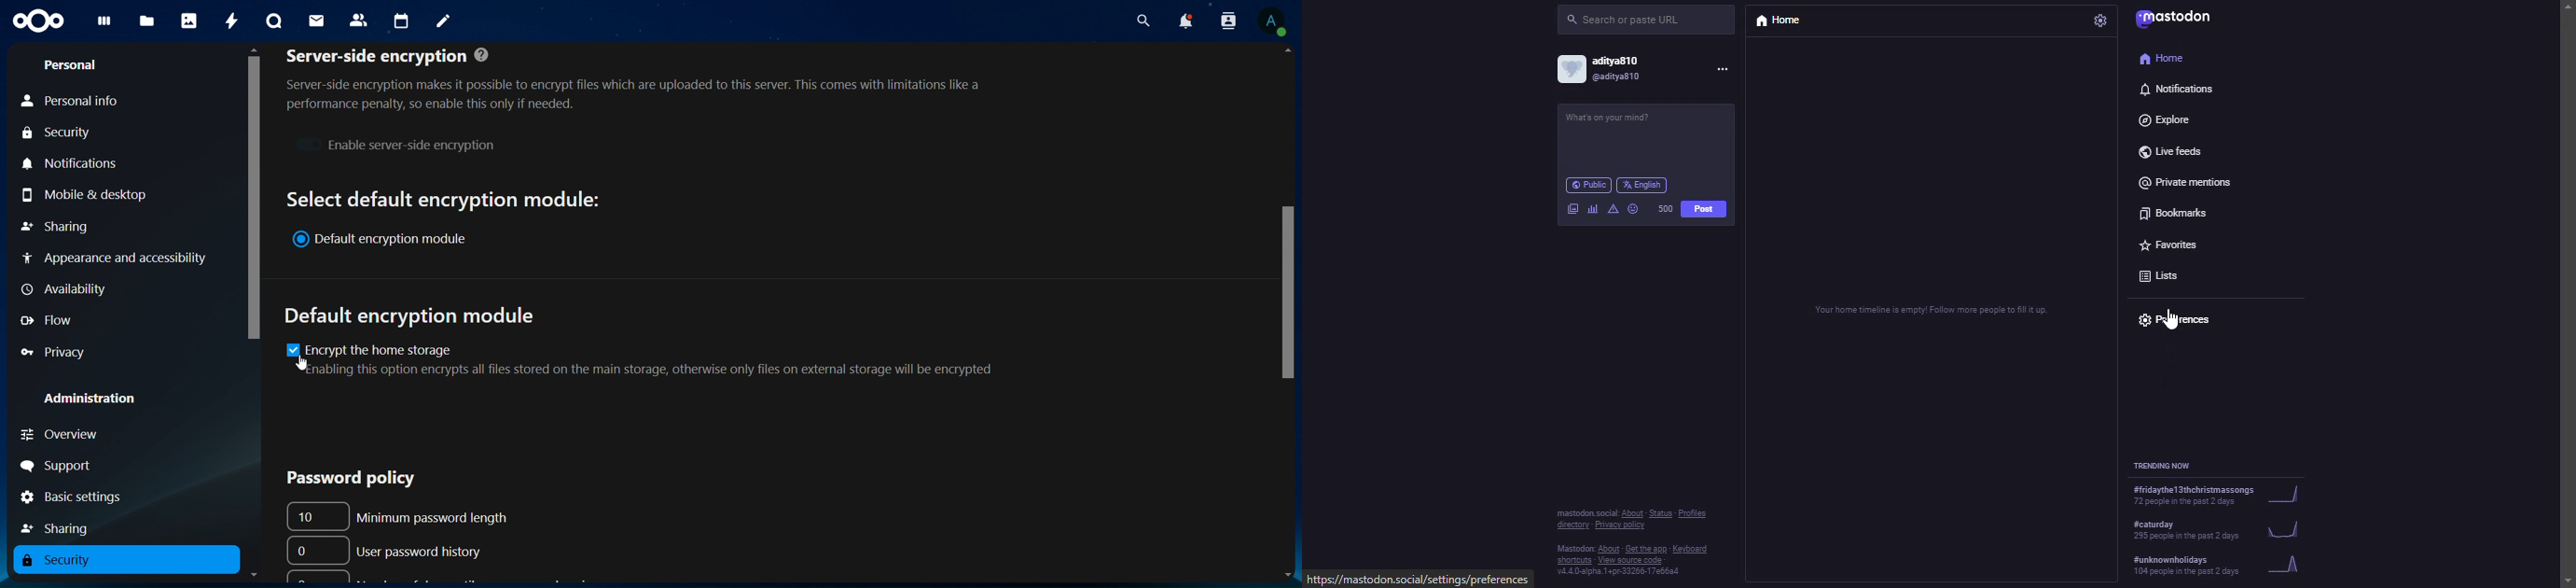 This screenshot has width=2576, height=588. Describe the element at coordinates (1274, 22) in the screenshot. I see `view profile` at that location.